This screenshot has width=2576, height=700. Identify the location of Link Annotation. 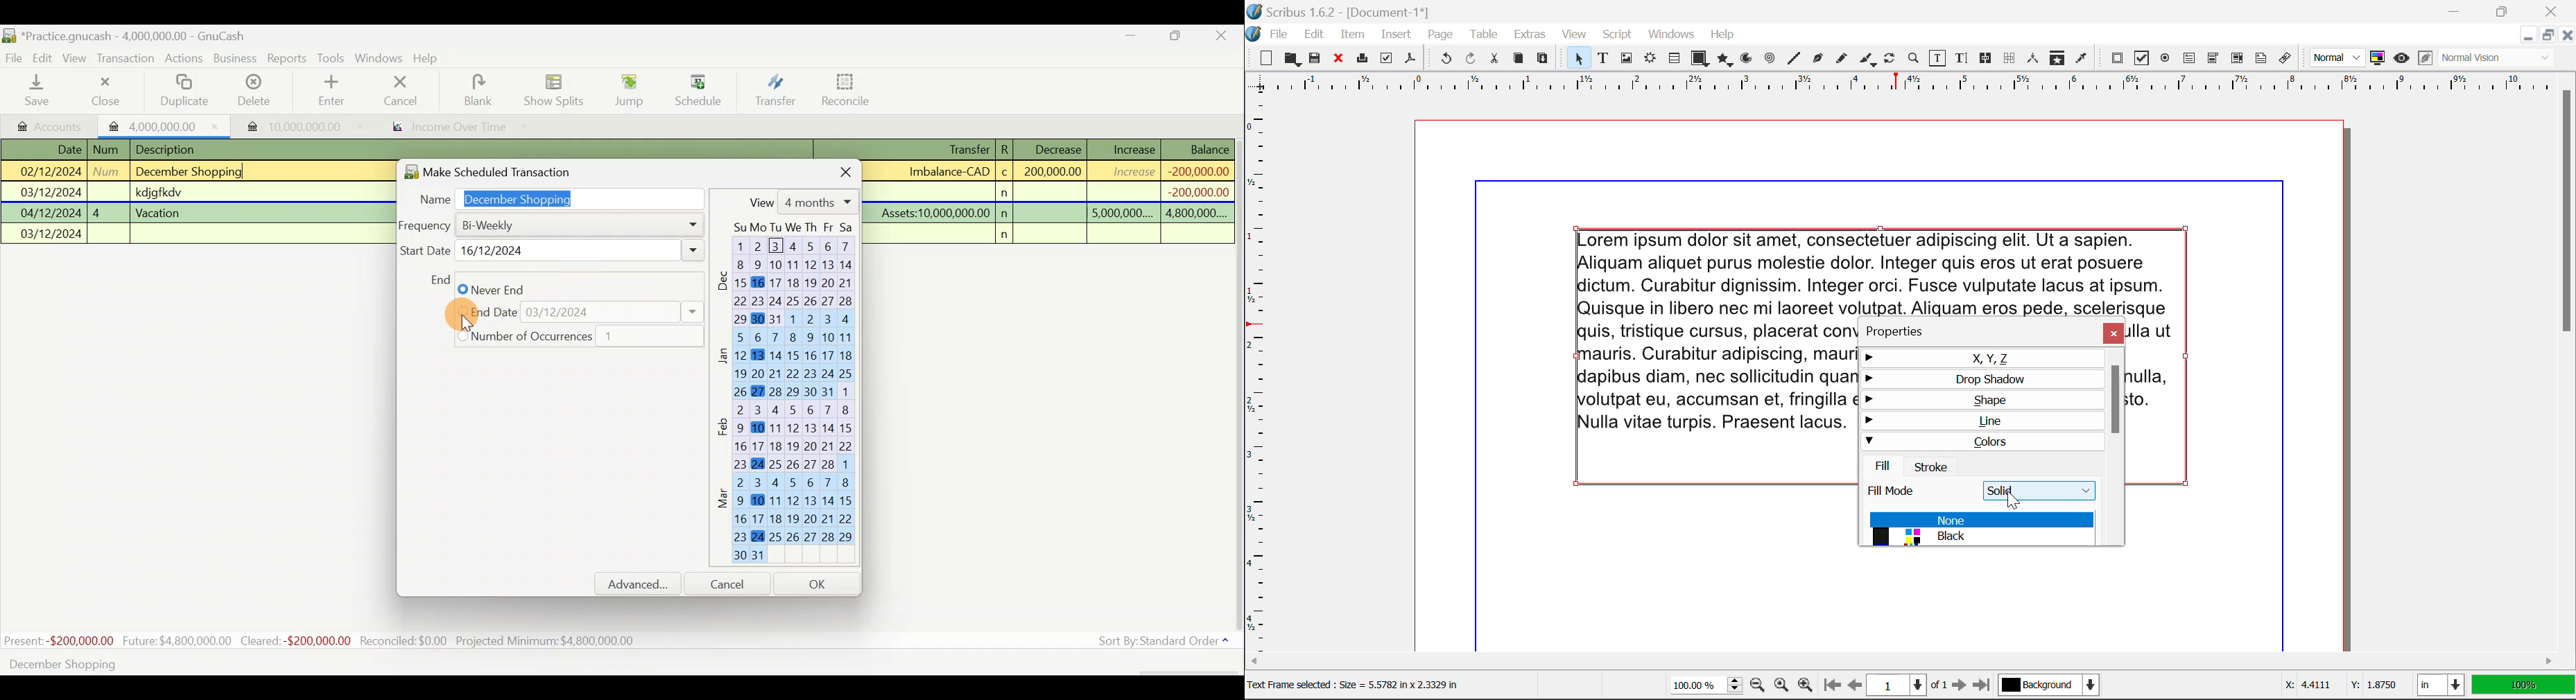
(2288, 59).